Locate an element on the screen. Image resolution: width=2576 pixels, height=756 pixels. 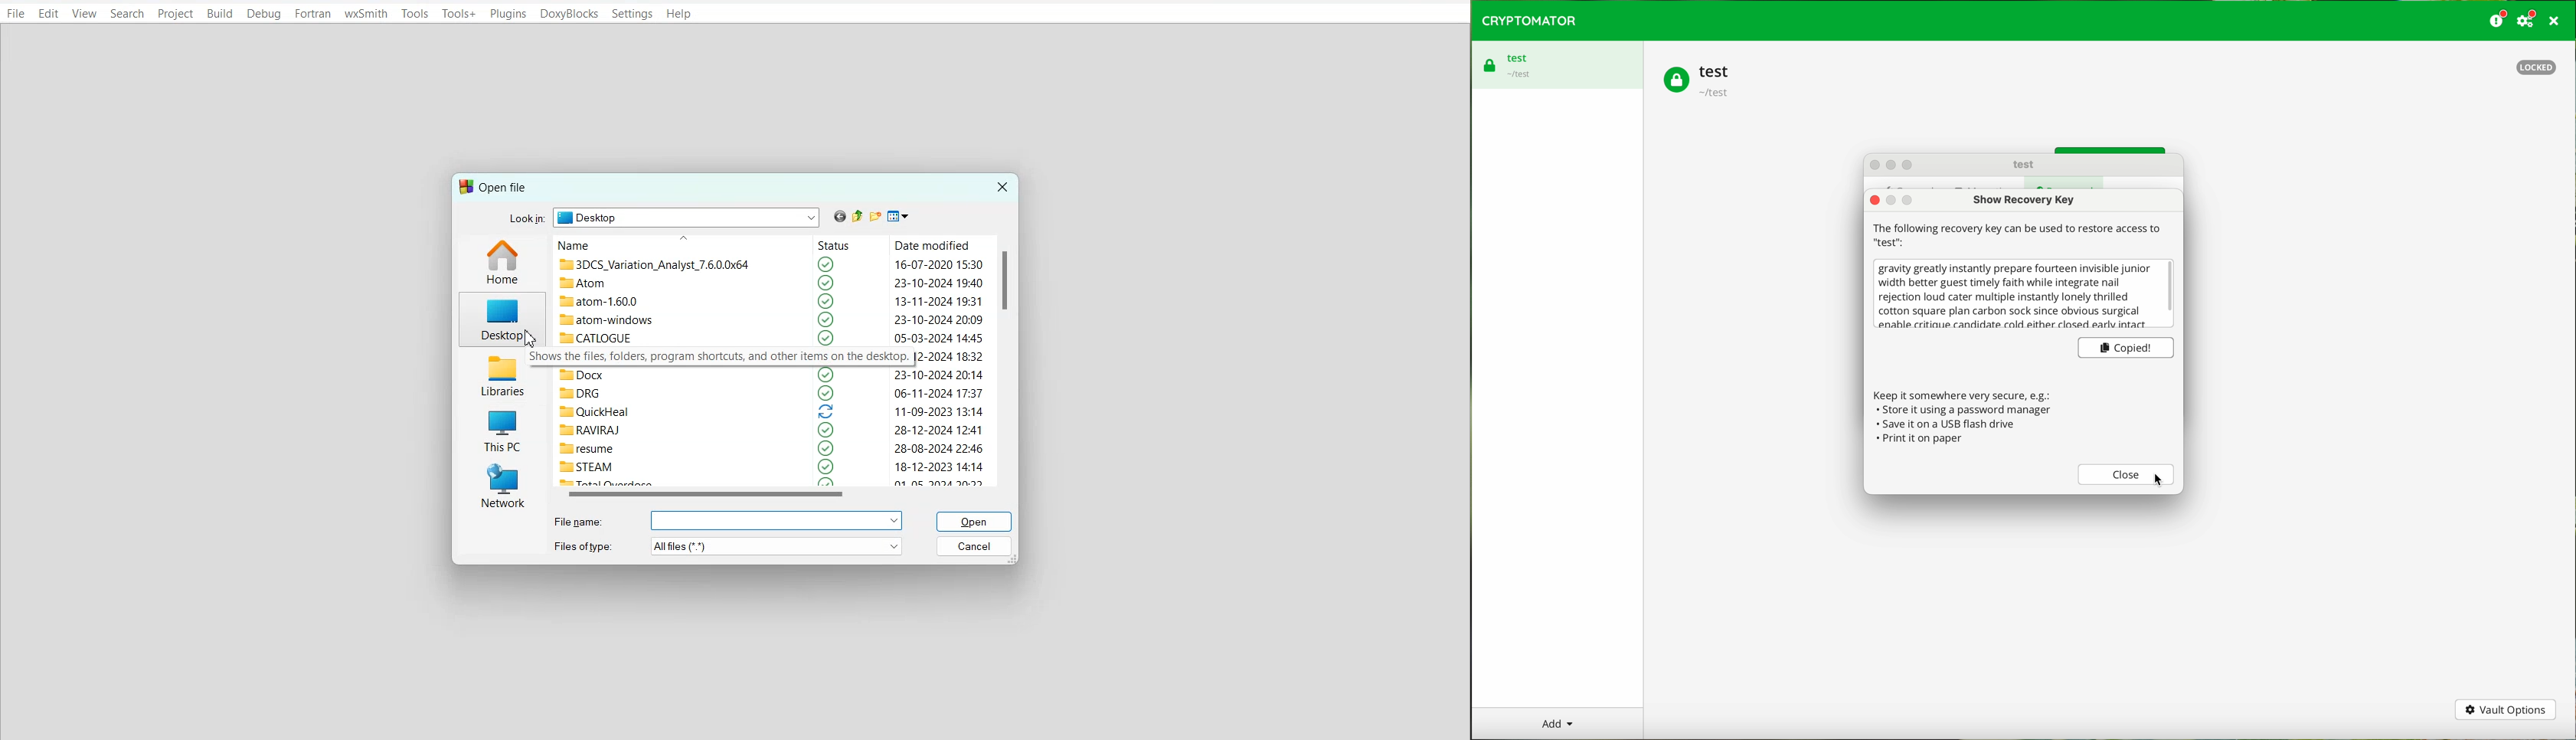
3DCS_Variation_Analyst_7.6.0.0x64 is located at coordinates (656, 264).